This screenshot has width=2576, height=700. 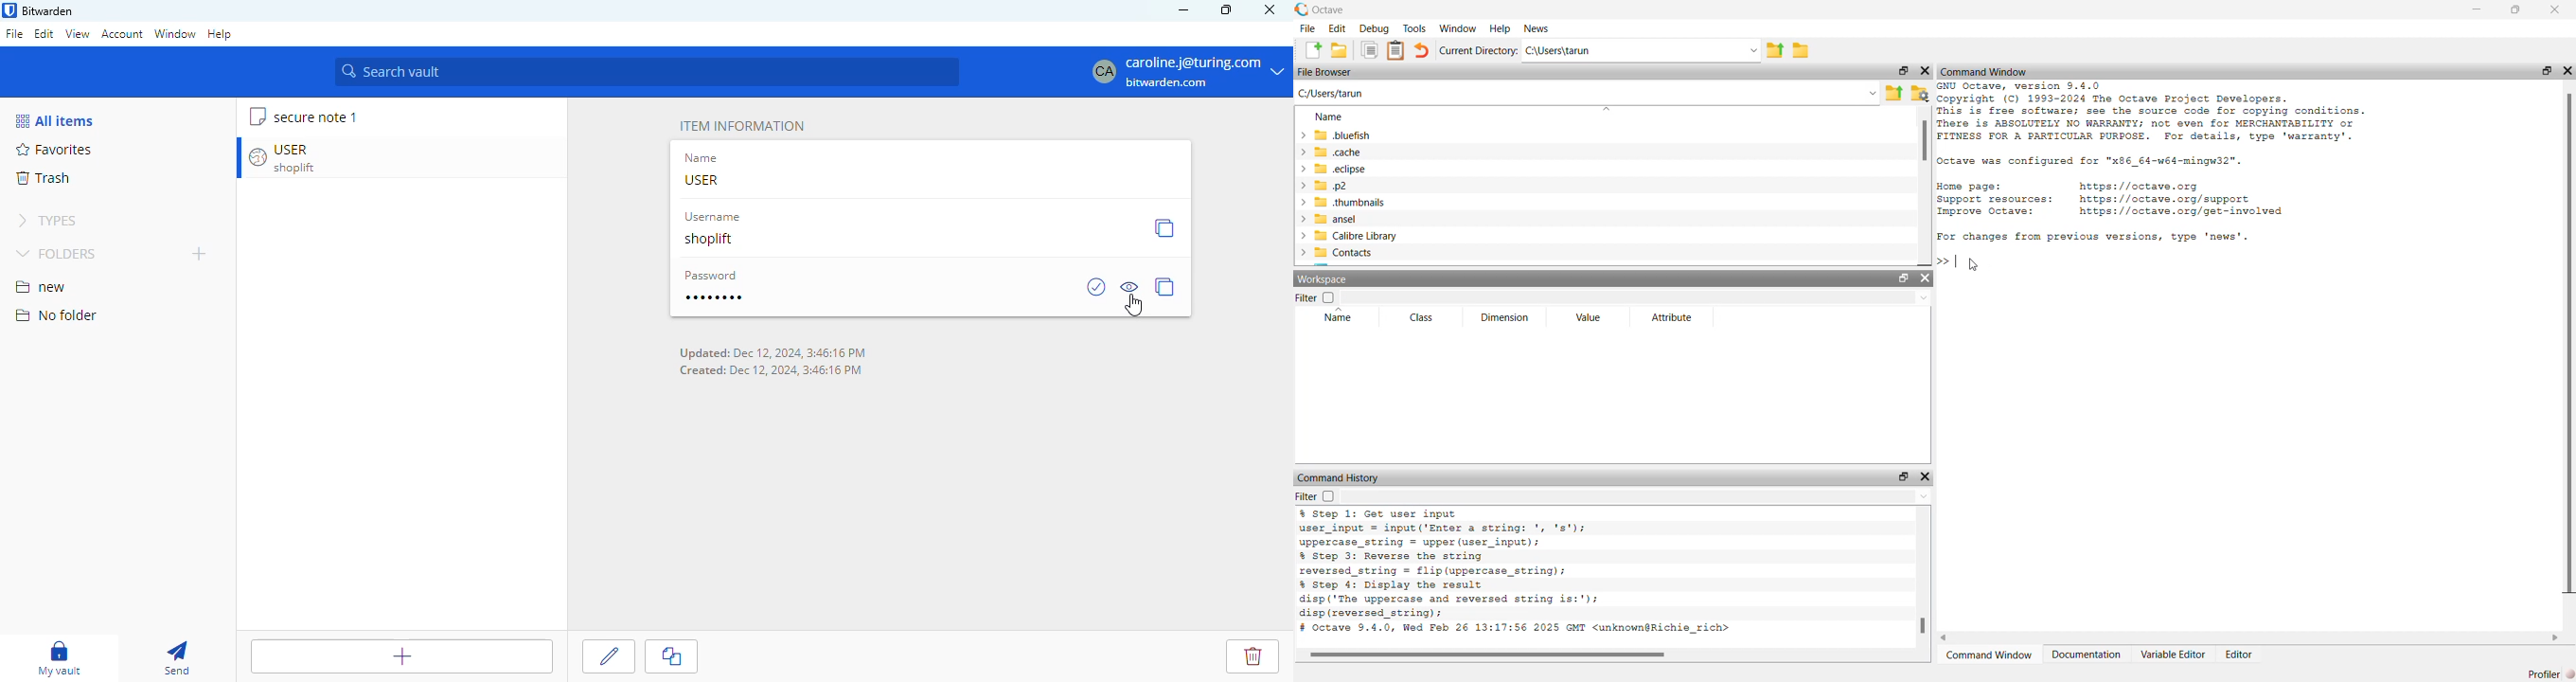 I want to click on copy password, so click(x=1167, y=287).